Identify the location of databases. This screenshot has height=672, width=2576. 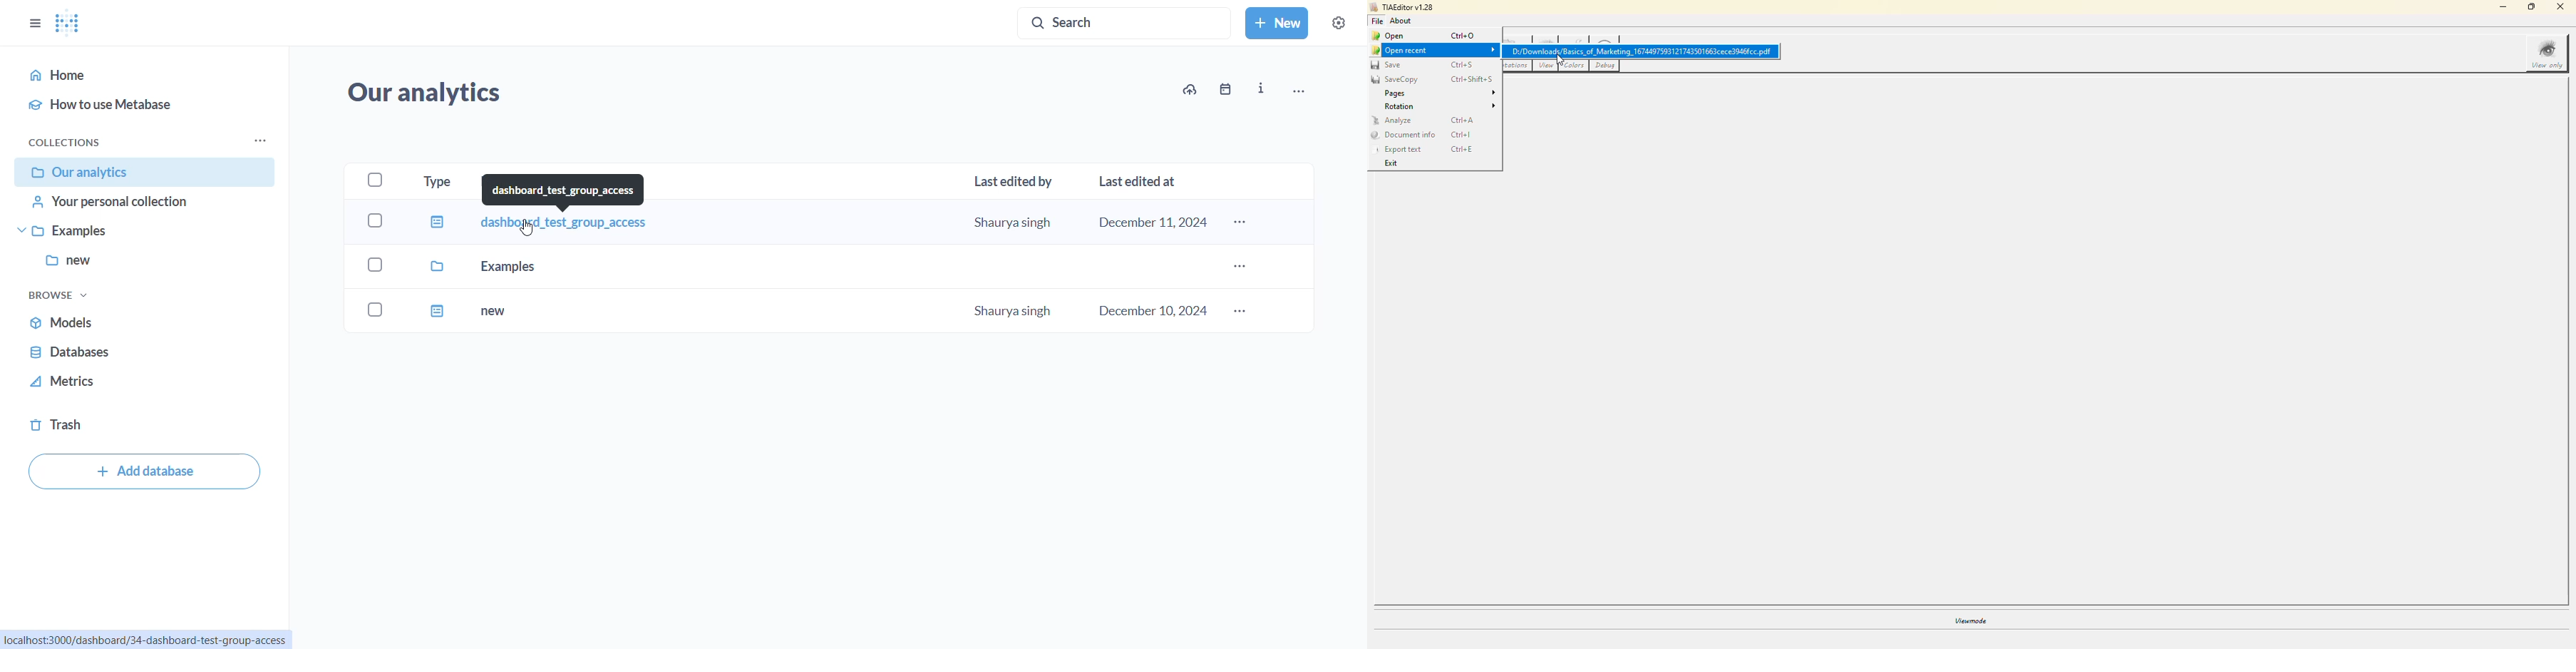
(146, 355).